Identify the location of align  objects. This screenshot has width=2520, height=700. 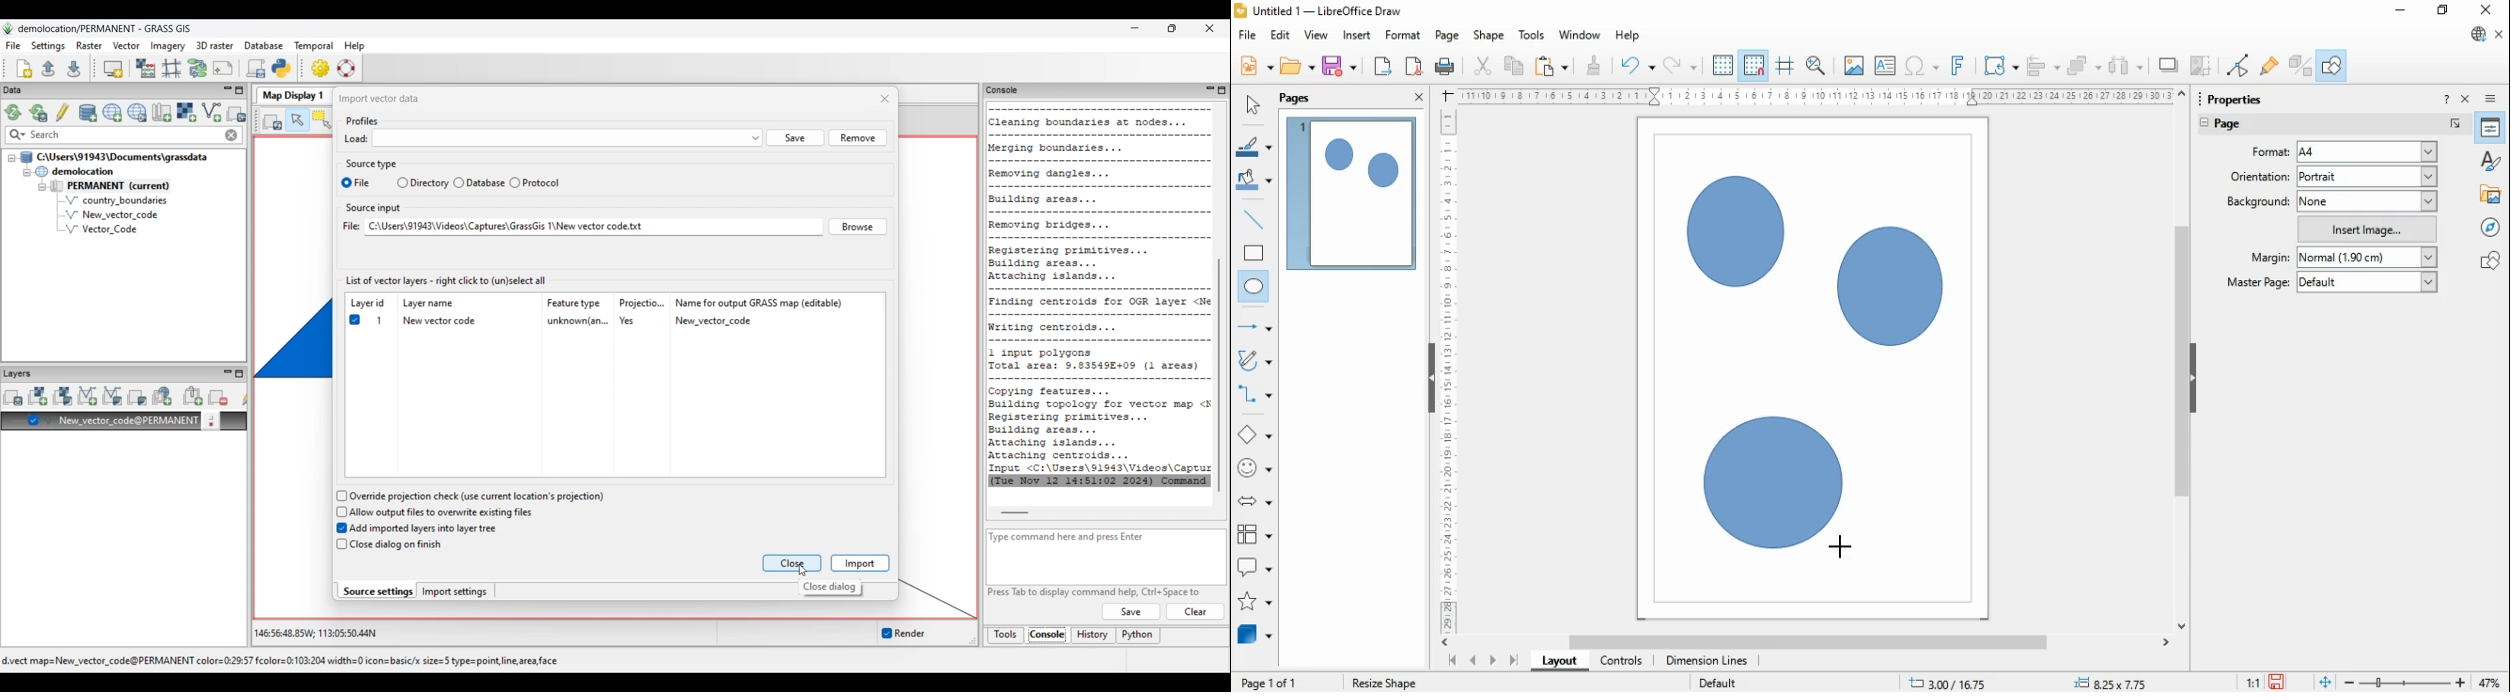
(2043, 66).